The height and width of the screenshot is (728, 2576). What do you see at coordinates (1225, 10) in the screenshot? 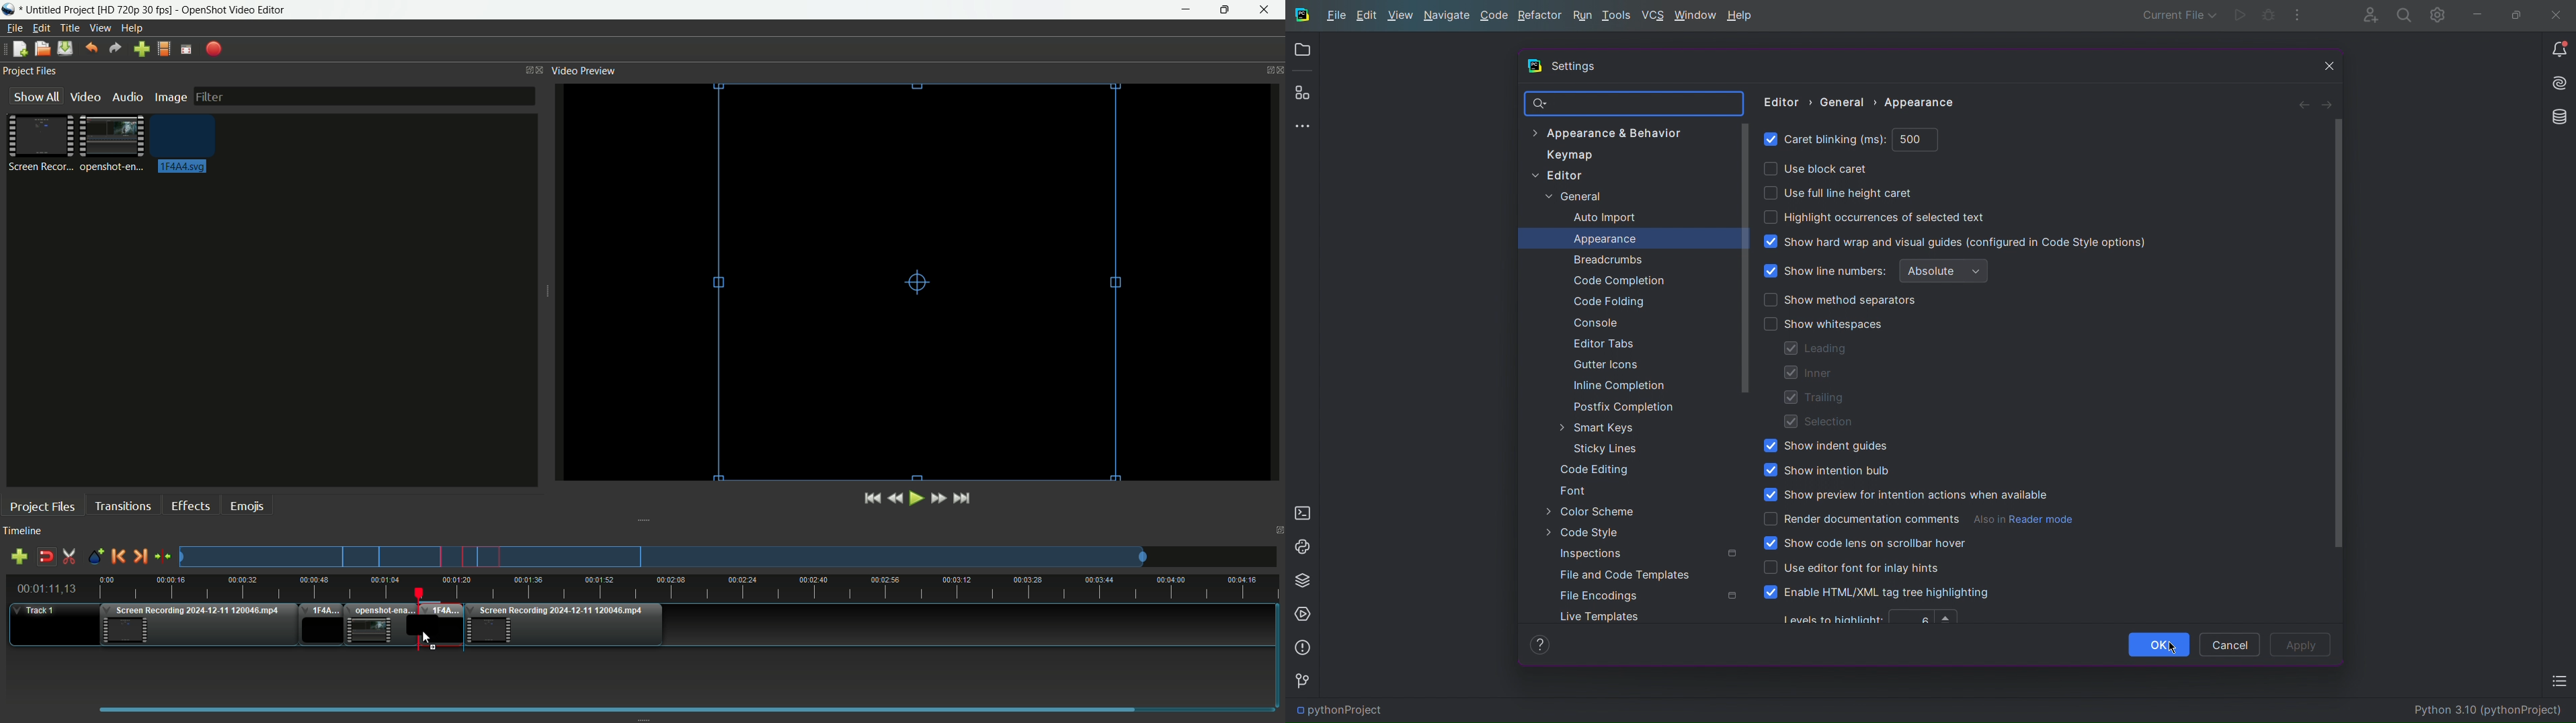
I see `maximize` at bounding box center [1225, 10].